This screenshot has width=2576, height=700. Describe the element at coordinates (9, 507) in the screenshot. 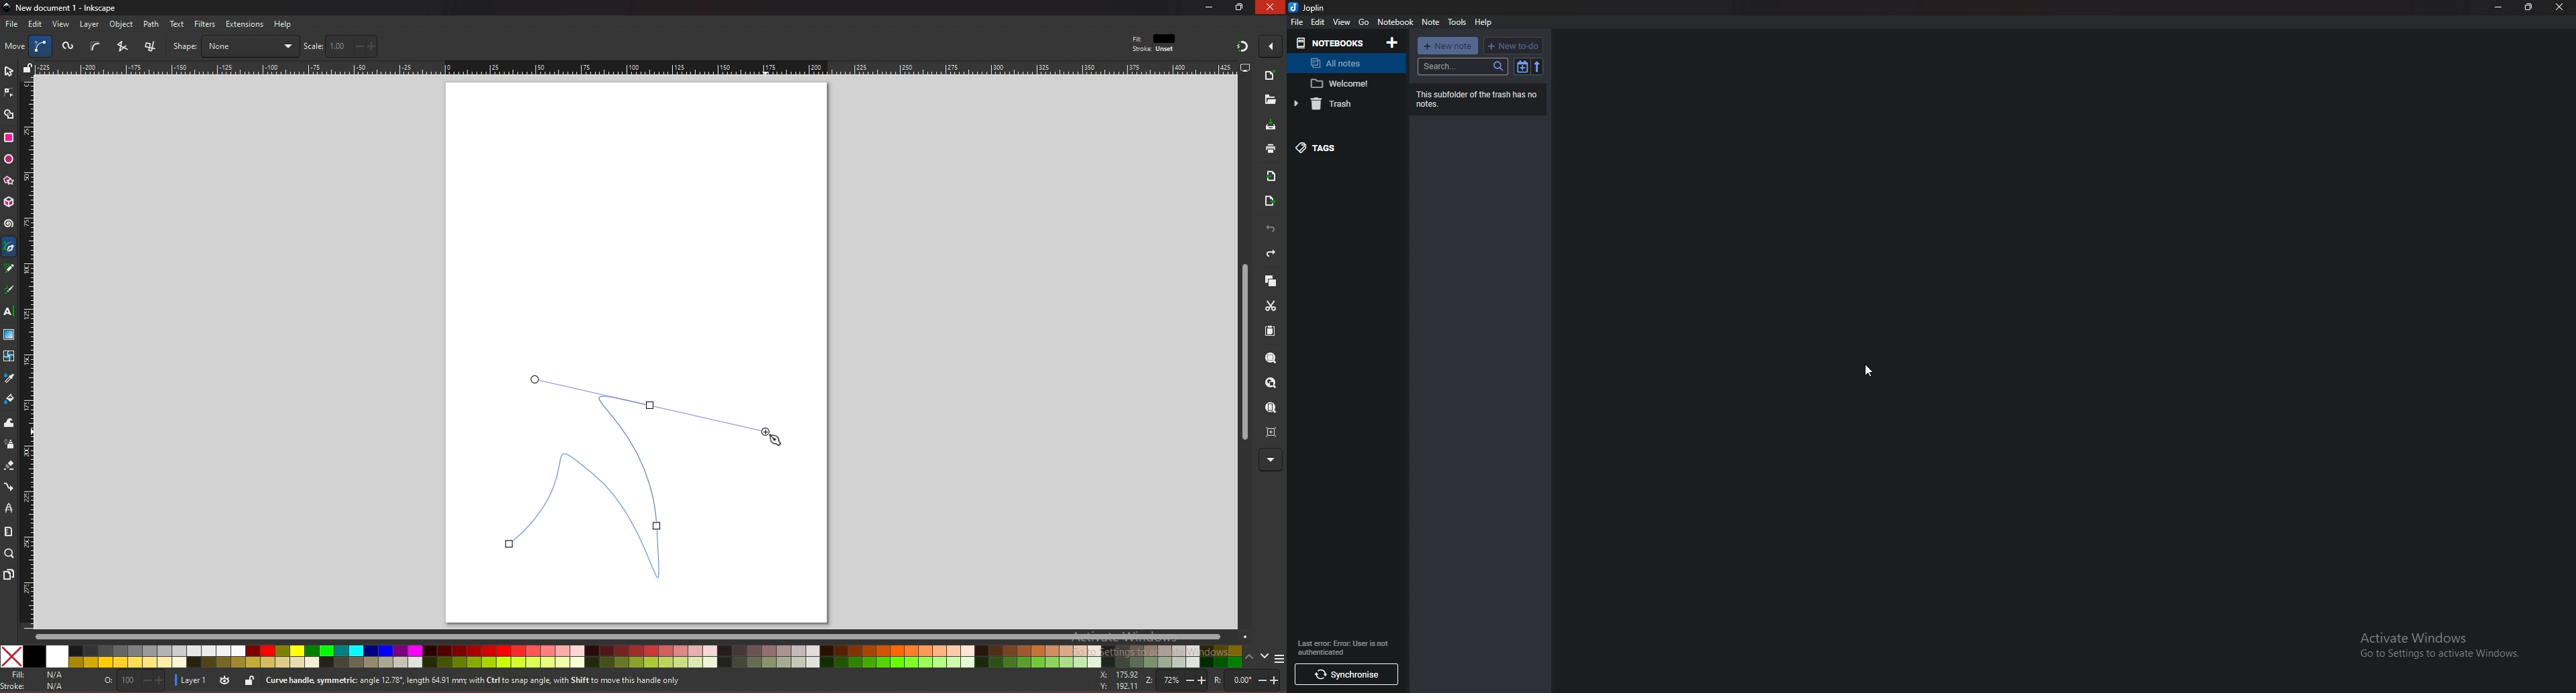

I see `lpe` at that location.